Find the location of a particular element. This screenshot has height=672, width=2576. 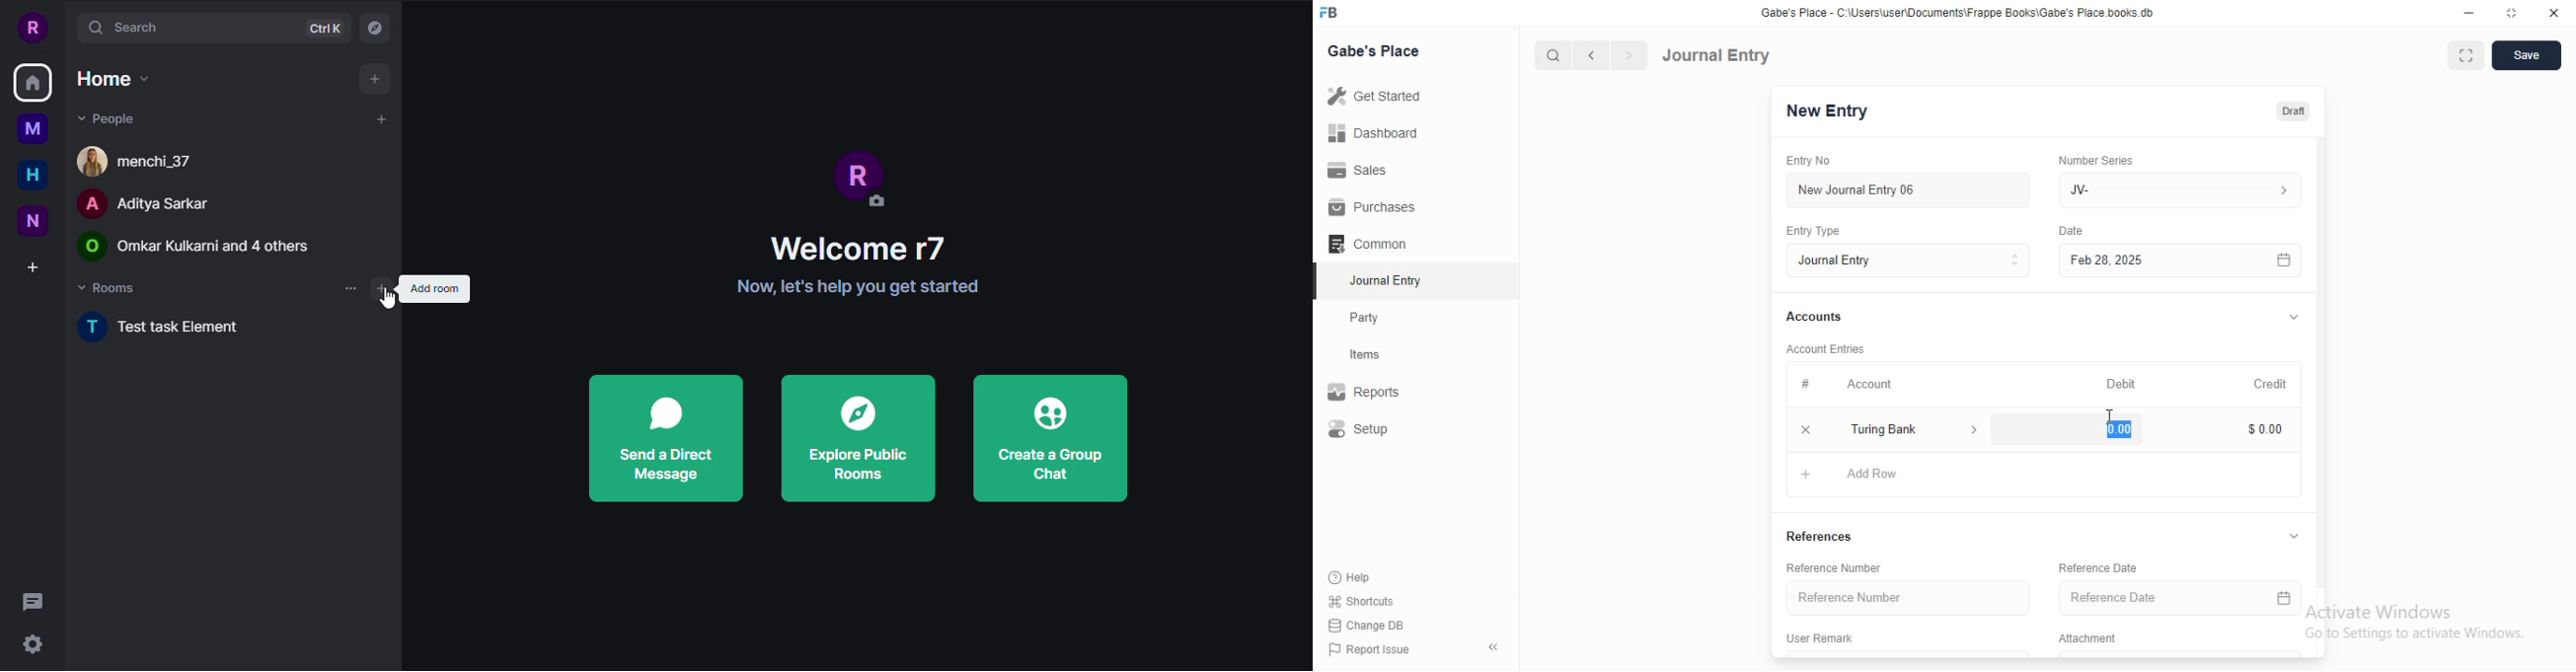

Reference Number is located at coordinates (1843, 568).